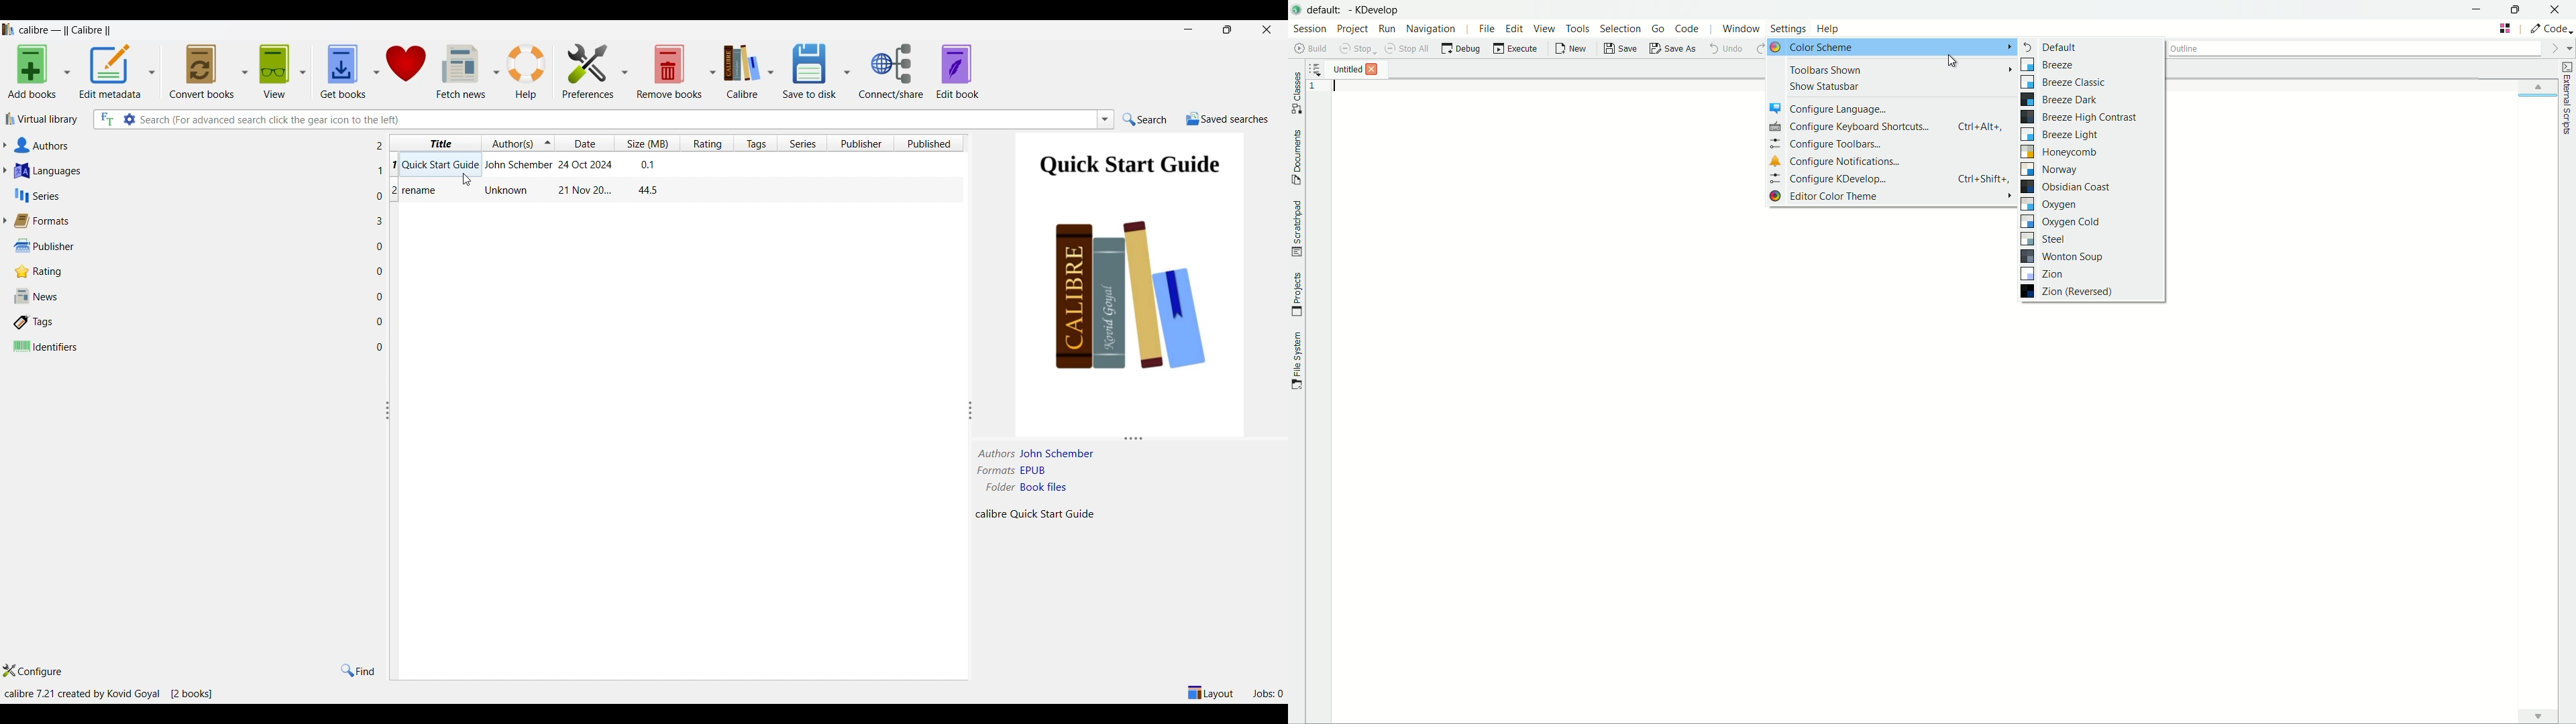 The height and width of the screenshot is (728, 2576). Describe the element at coordinates (771, 72) in the screenshot. I see `Calibre options` at that location.